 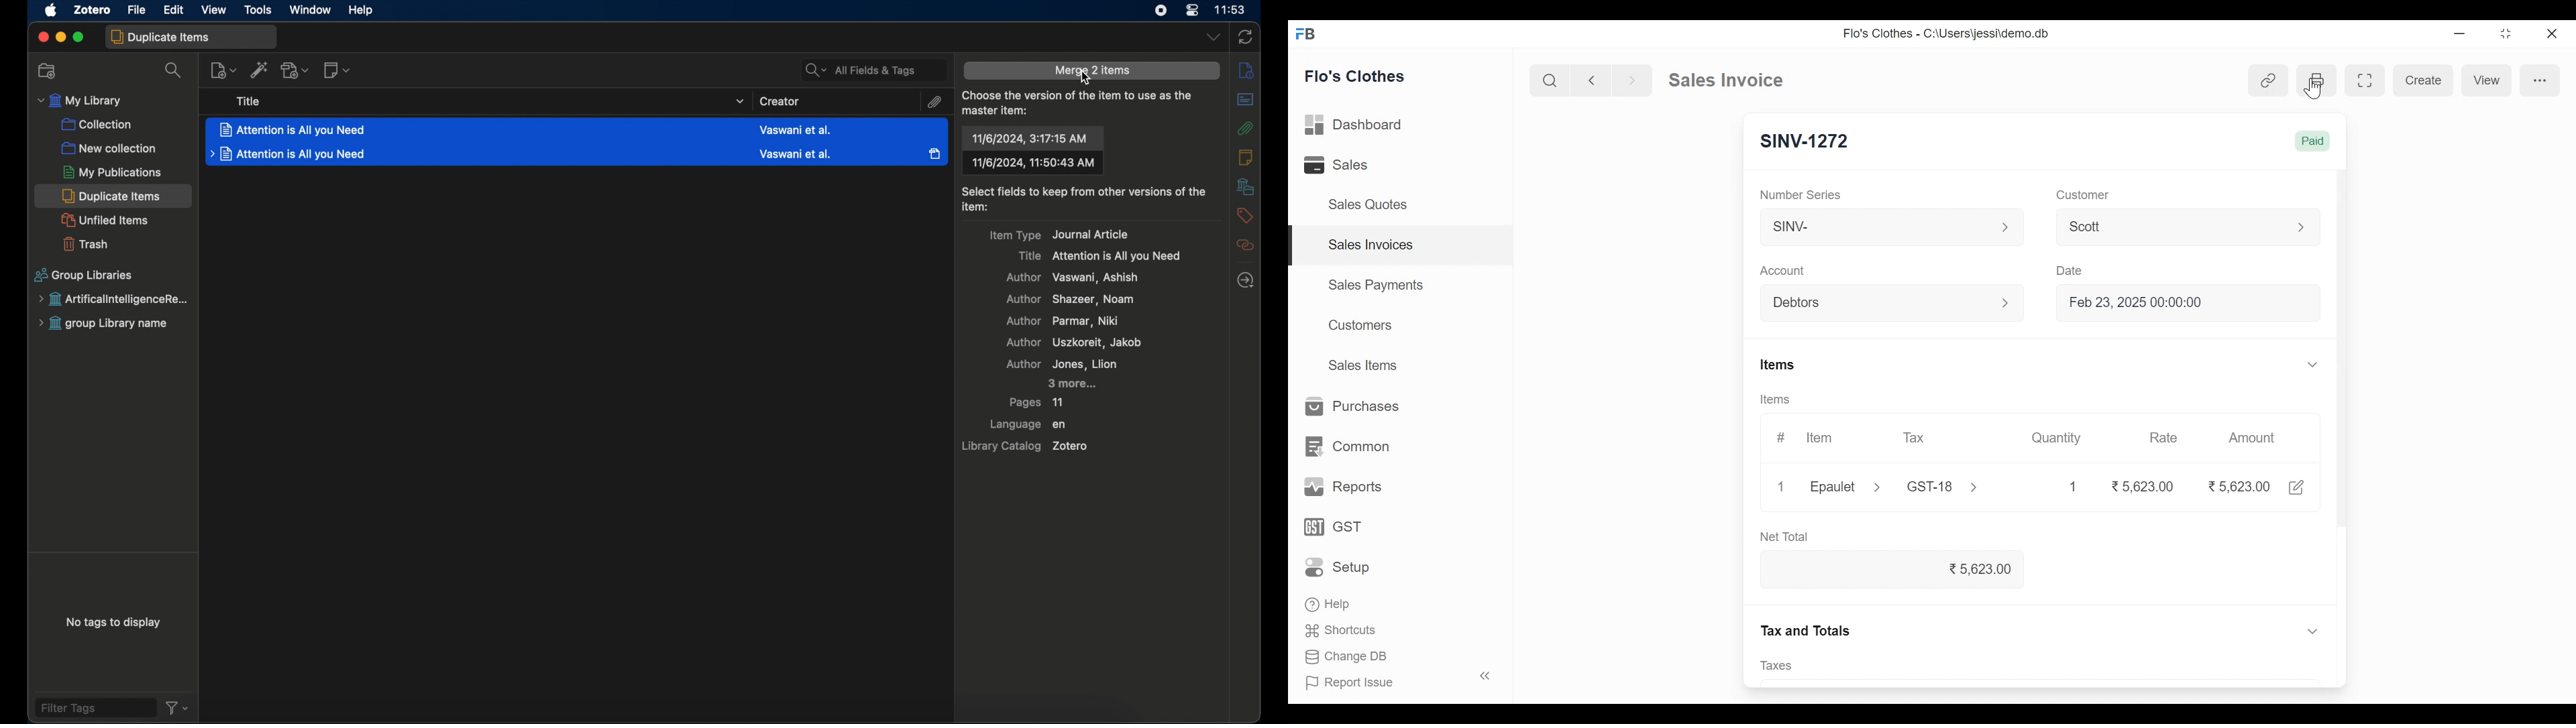 I want to click on Restore, so click(x=2508, y=35).